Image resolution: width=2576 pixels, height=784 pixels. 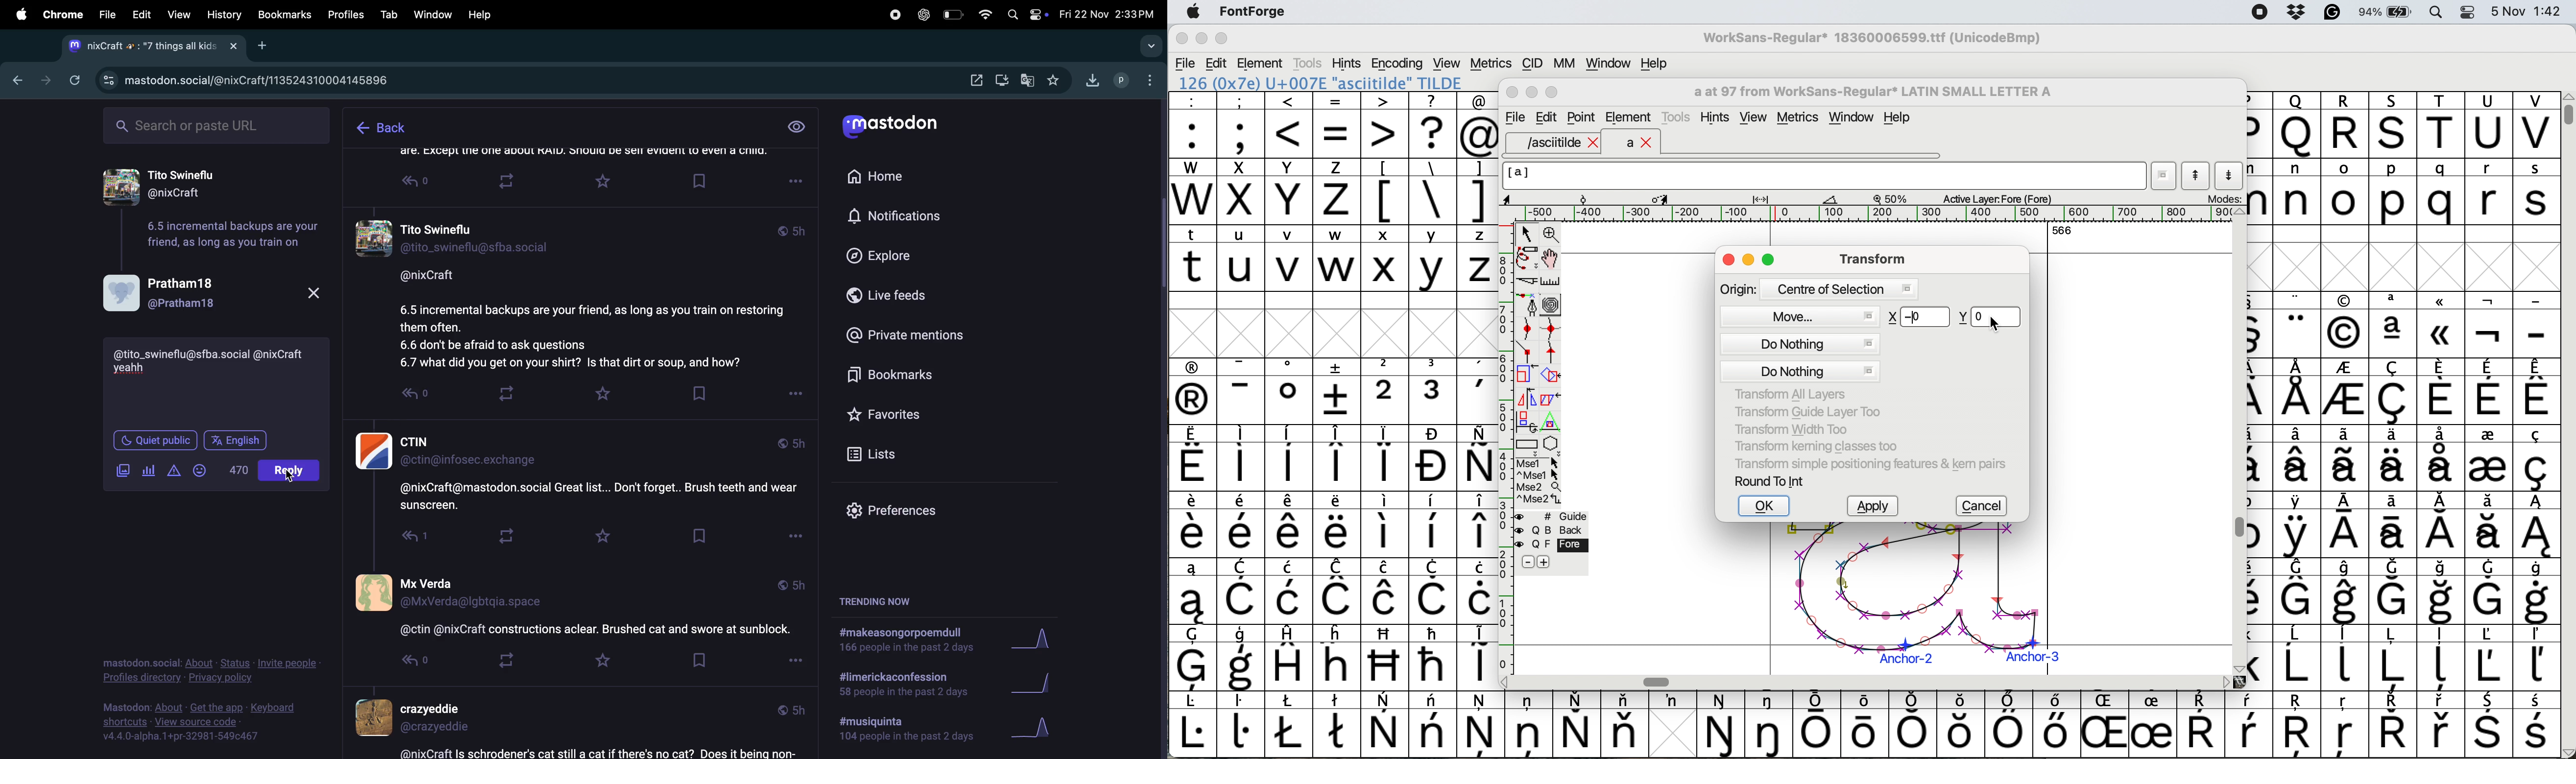 I want to click on symbol, so click(x=2392, y=724).